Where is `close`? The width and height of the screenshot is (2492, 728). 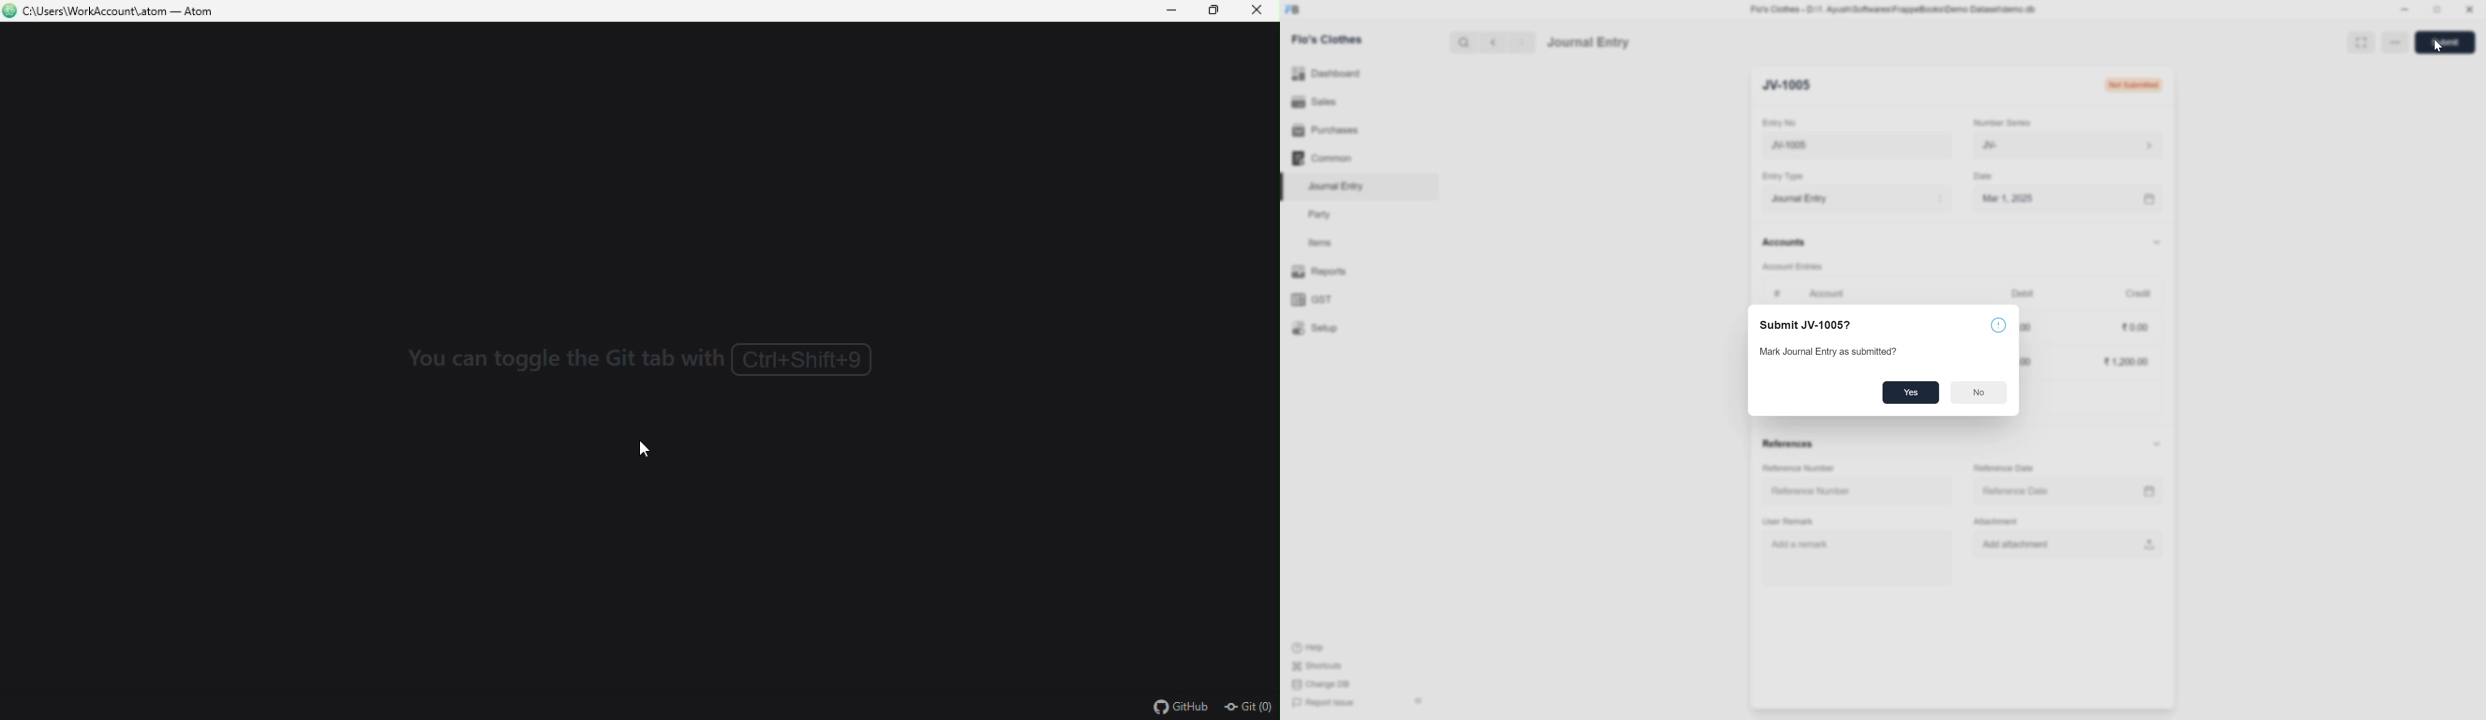
close is located at coordinates (2470, 9).